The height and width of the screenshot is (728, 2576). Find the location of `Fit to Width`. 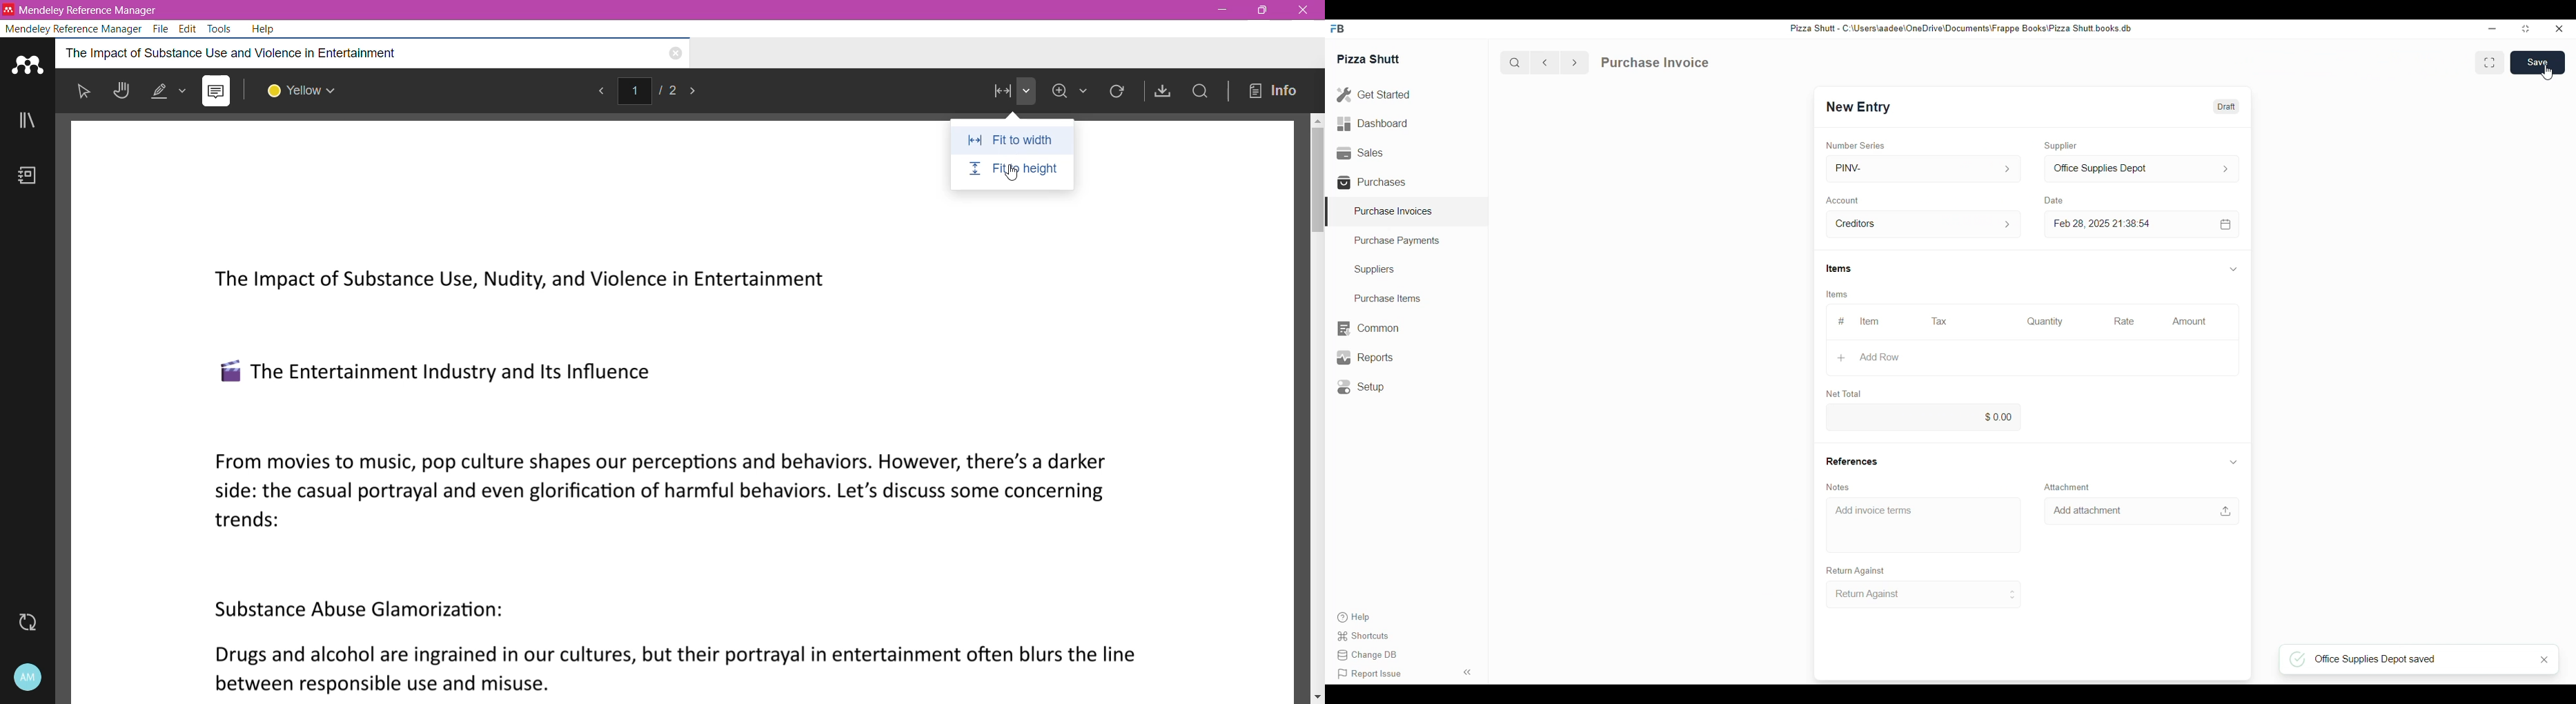

Fit to Width is located at coordinates (1012, 140).